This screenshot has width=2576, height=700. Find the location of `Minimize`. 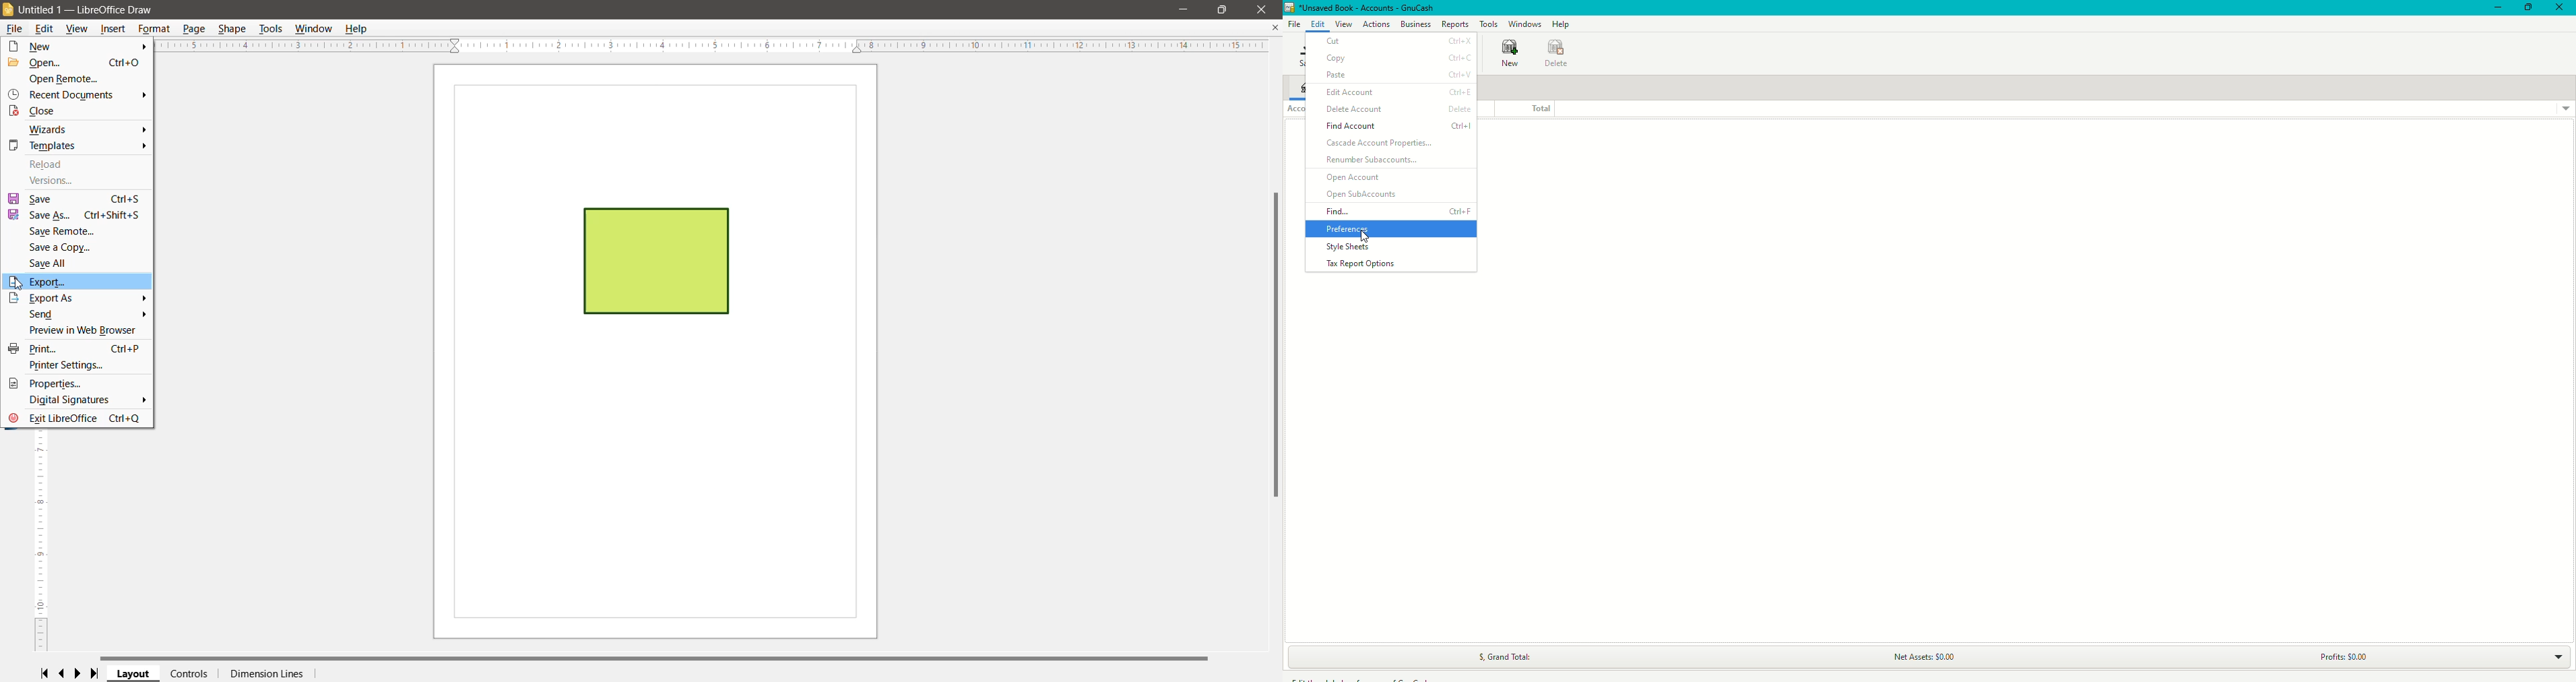

Minimize is located at coordinates (2495, 8).